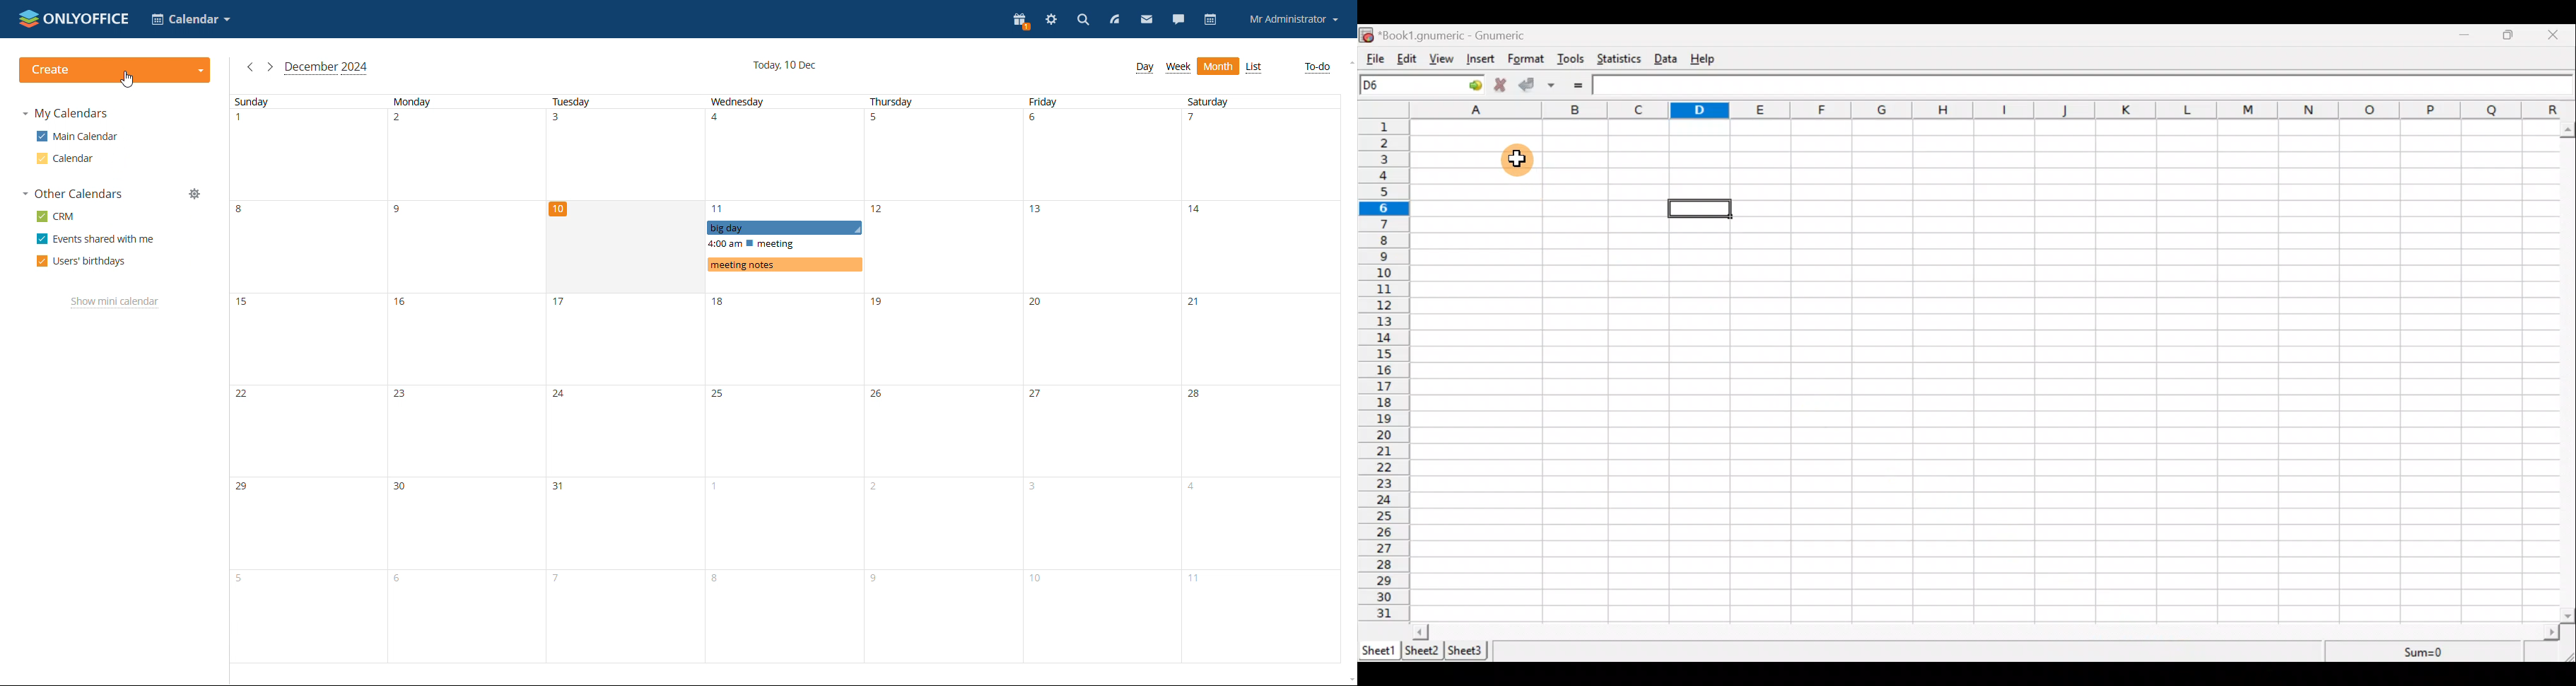  I want to click on Sheet 3, so click(1465, 650).